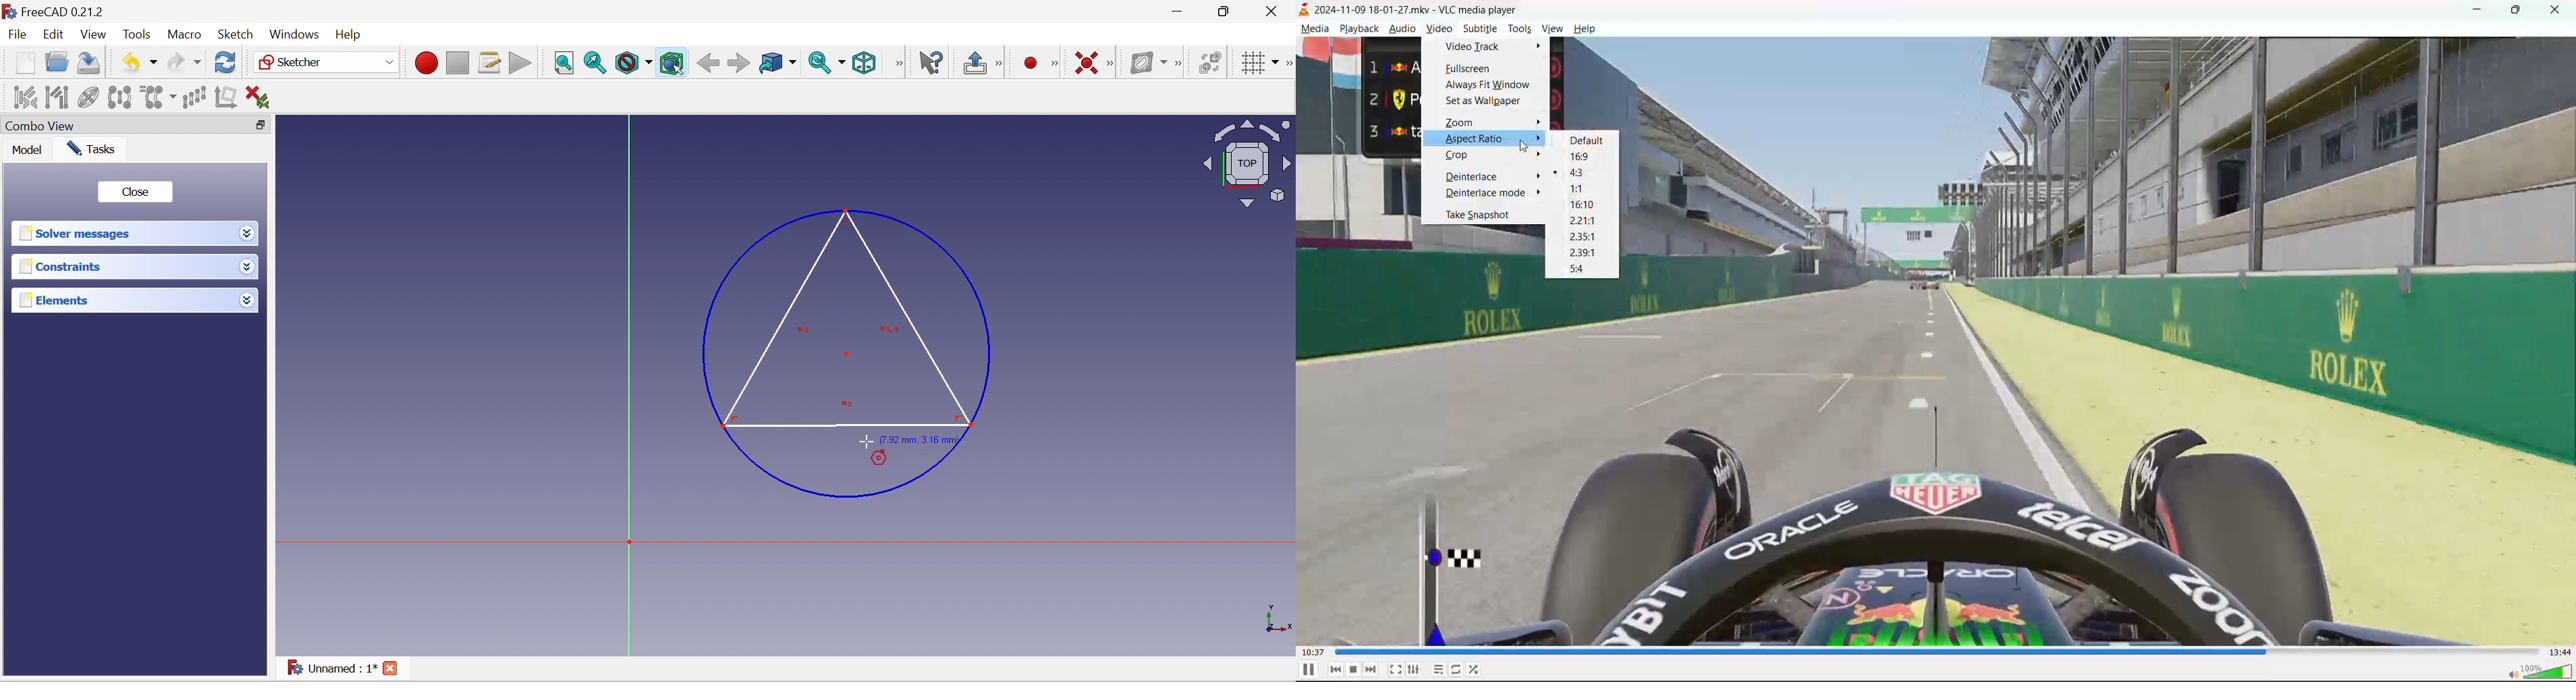 The image size is (2576, 700). Describe the element at coordinates (865, 442) in the screenshot. I see `cursor` at that location.